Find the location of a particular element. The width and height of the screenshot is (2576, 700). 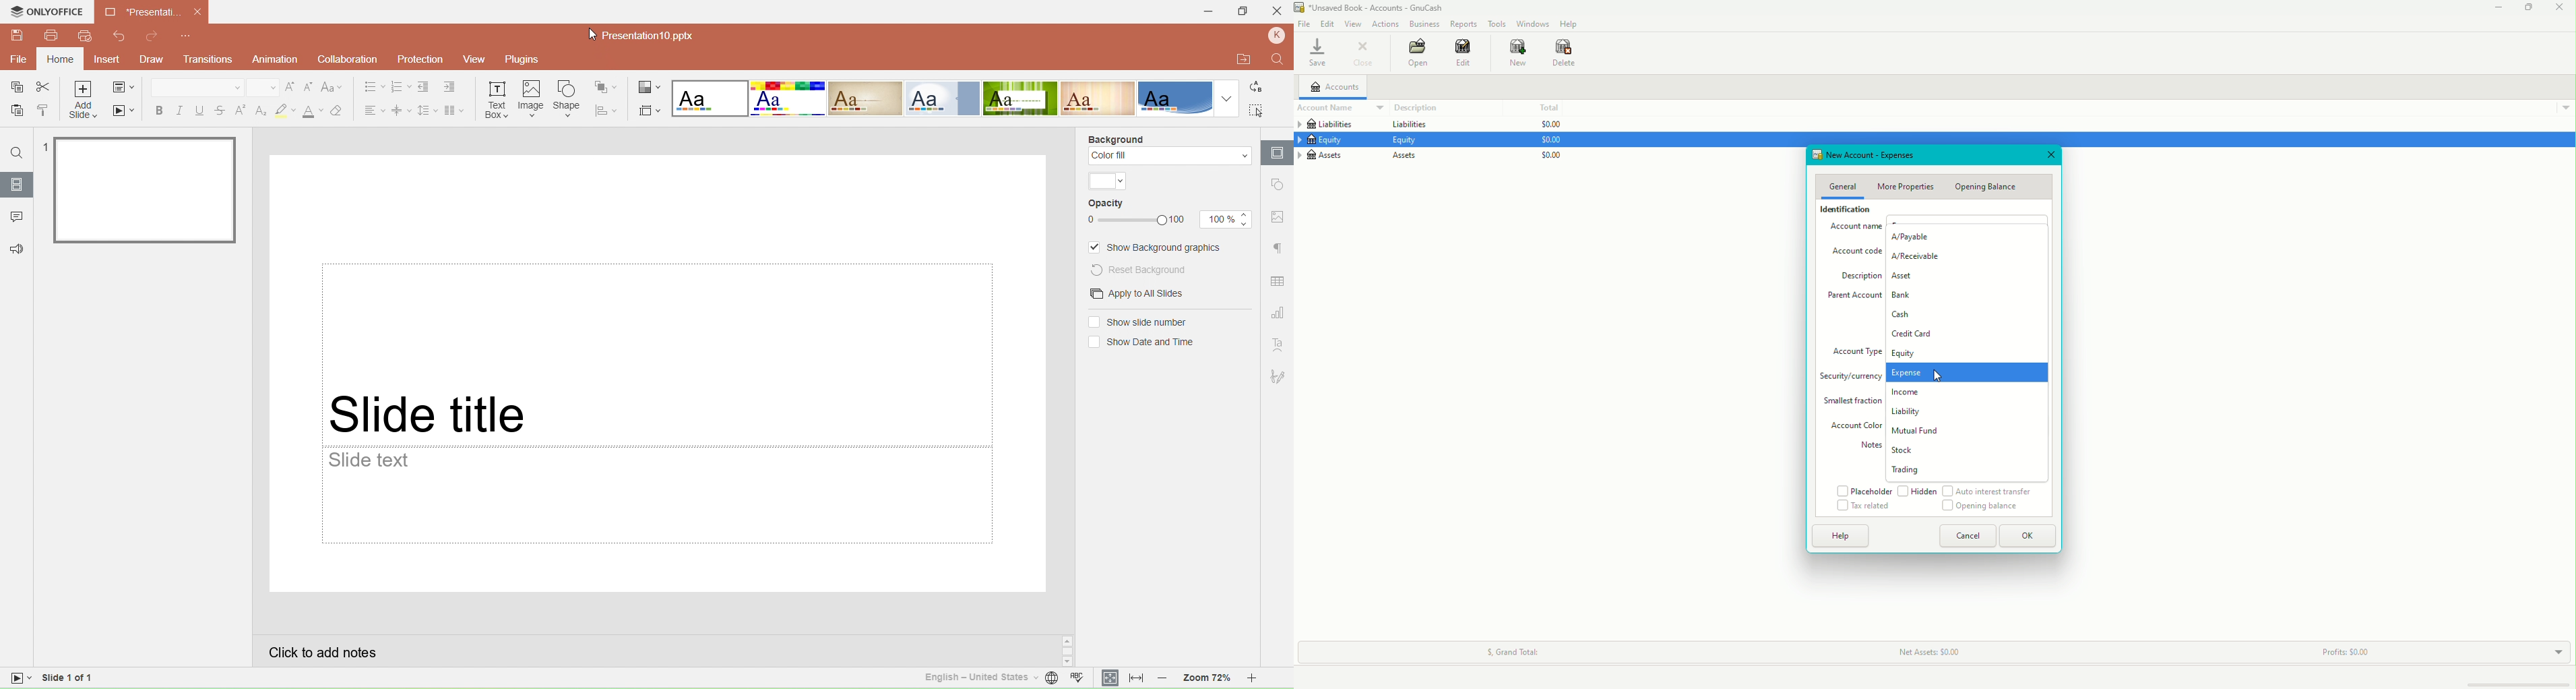

Table setting is located at coordinates (1278, 282).